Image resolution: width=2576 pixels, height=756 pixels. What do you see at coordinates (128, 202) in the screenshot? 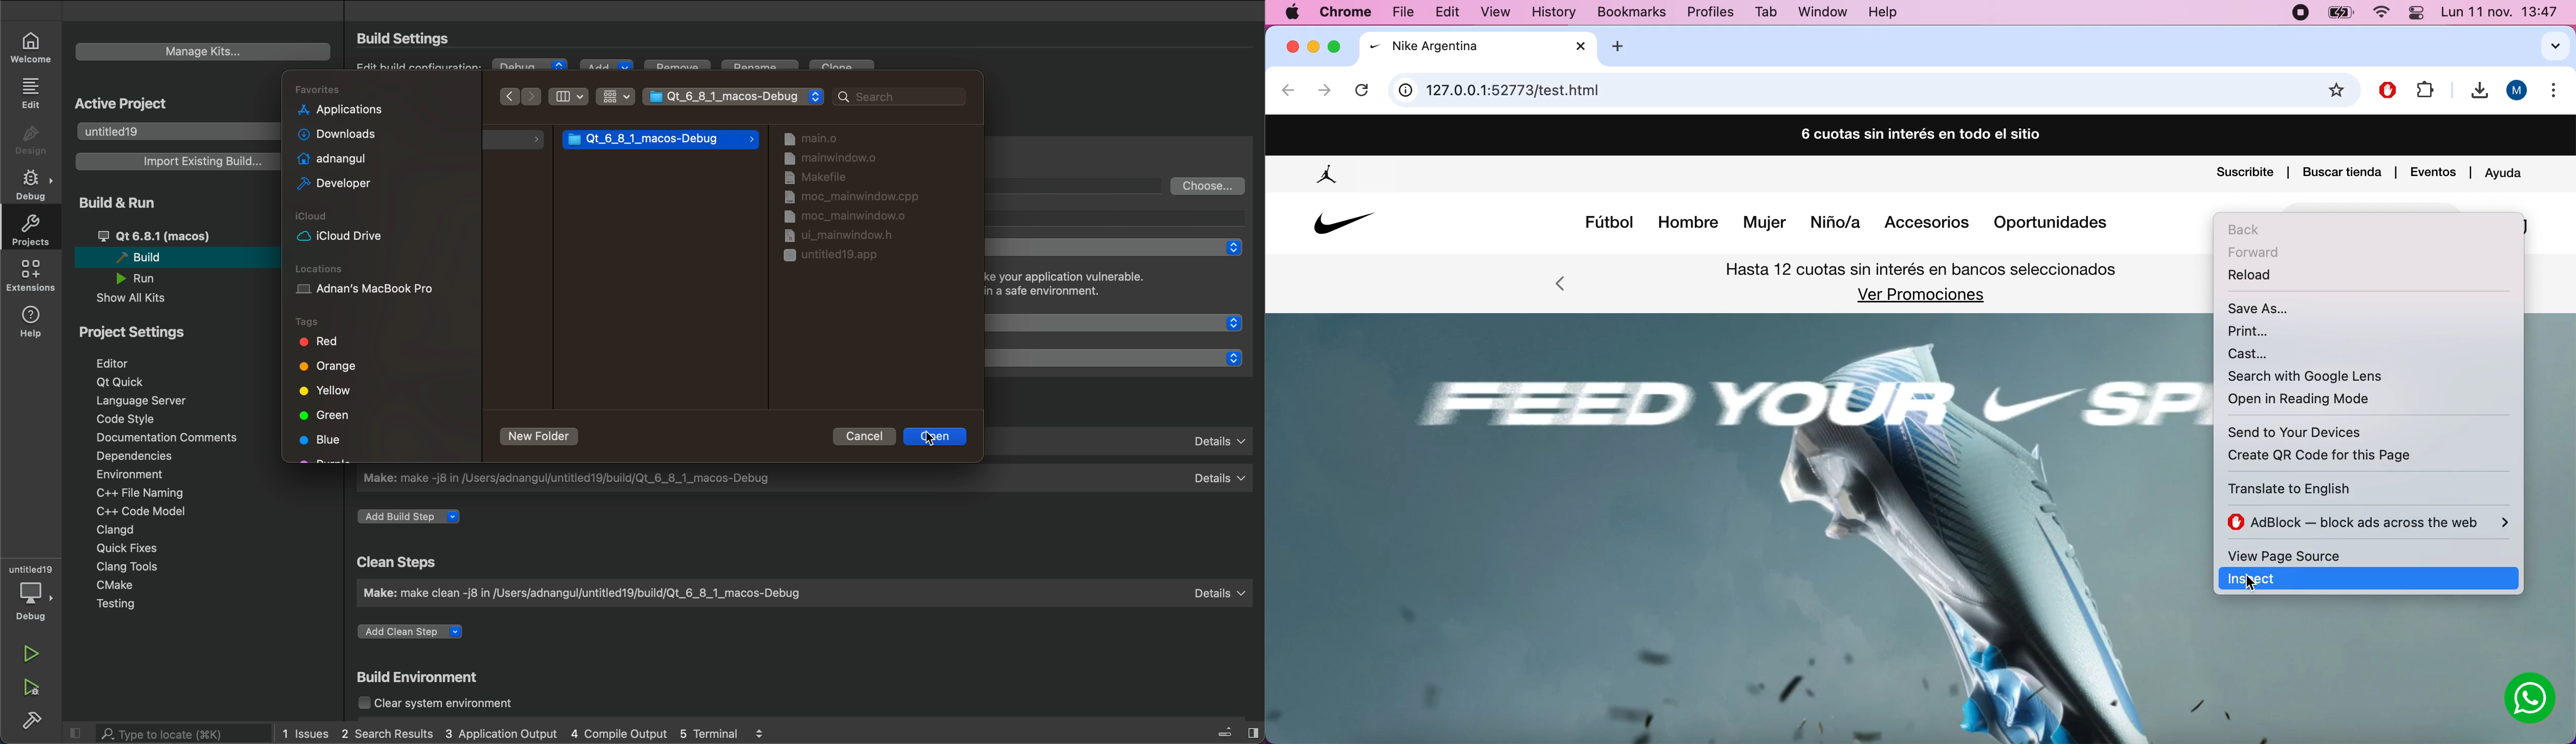
I see `build and run` at bounding box center [128, 202].